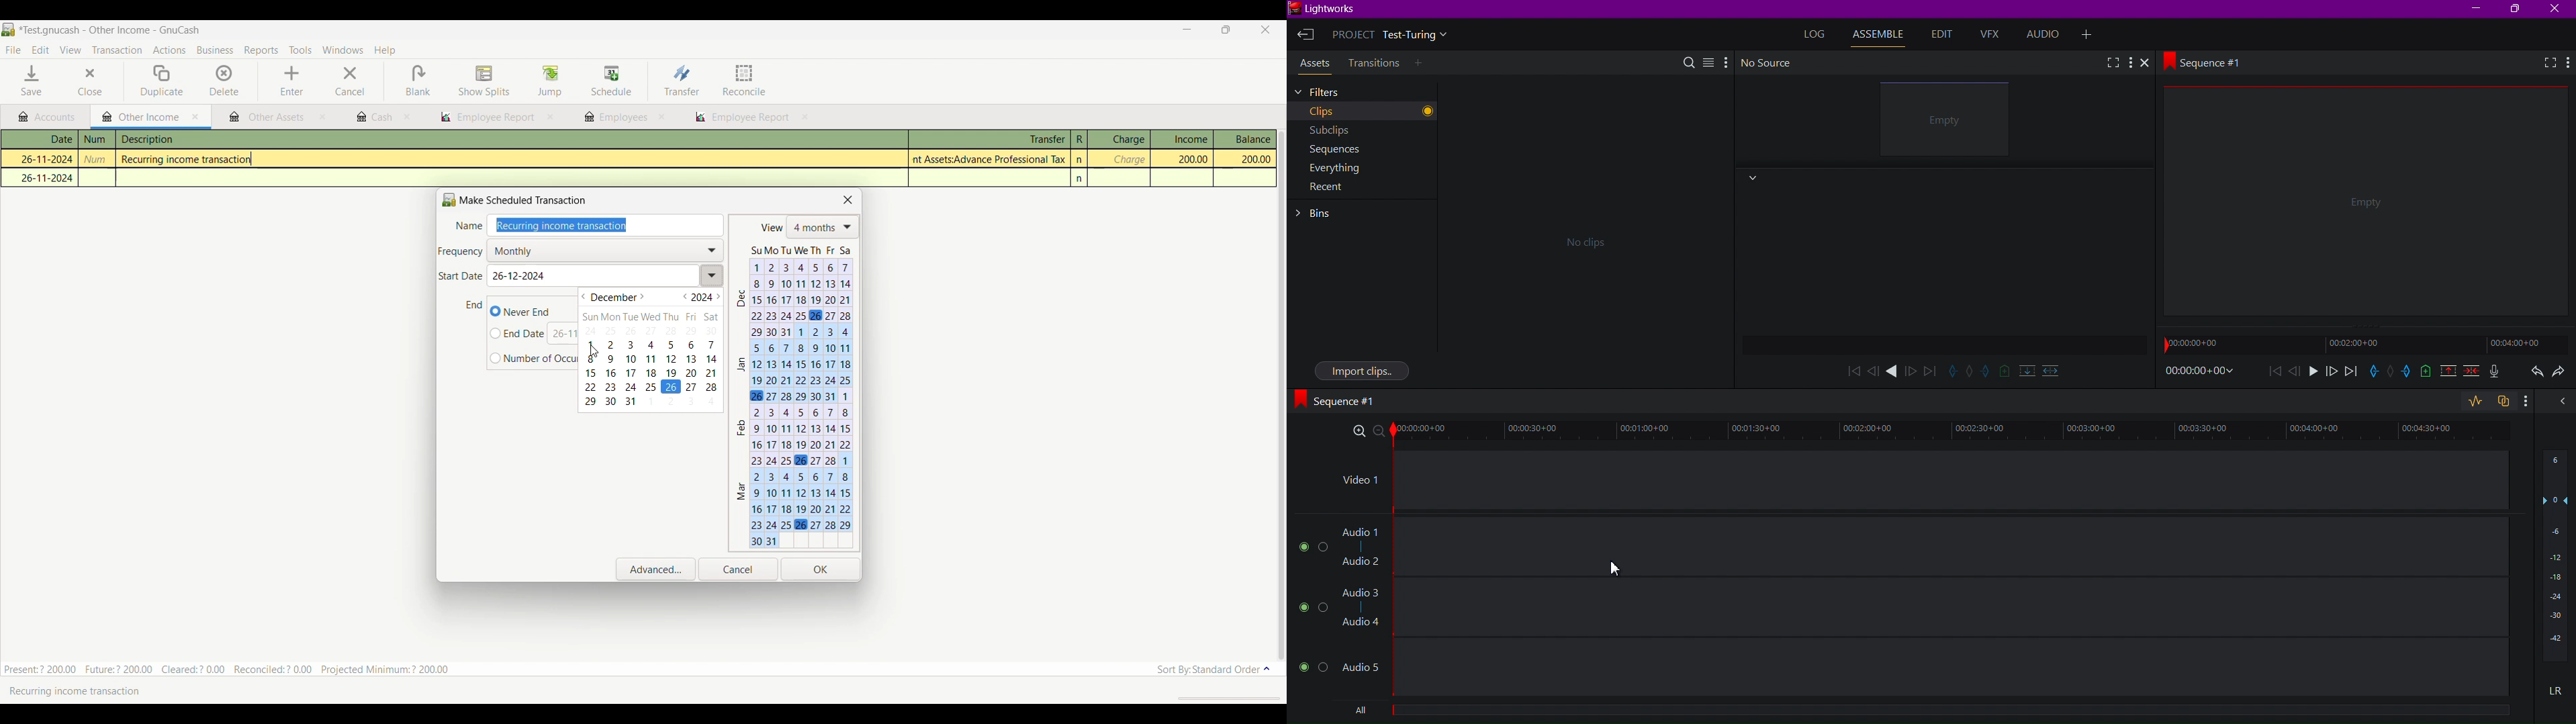 The height and width of the screenshot is (728, 2576). Describe the element at coordinates (2330, 373) in the screenshot. I see `front` at that location.